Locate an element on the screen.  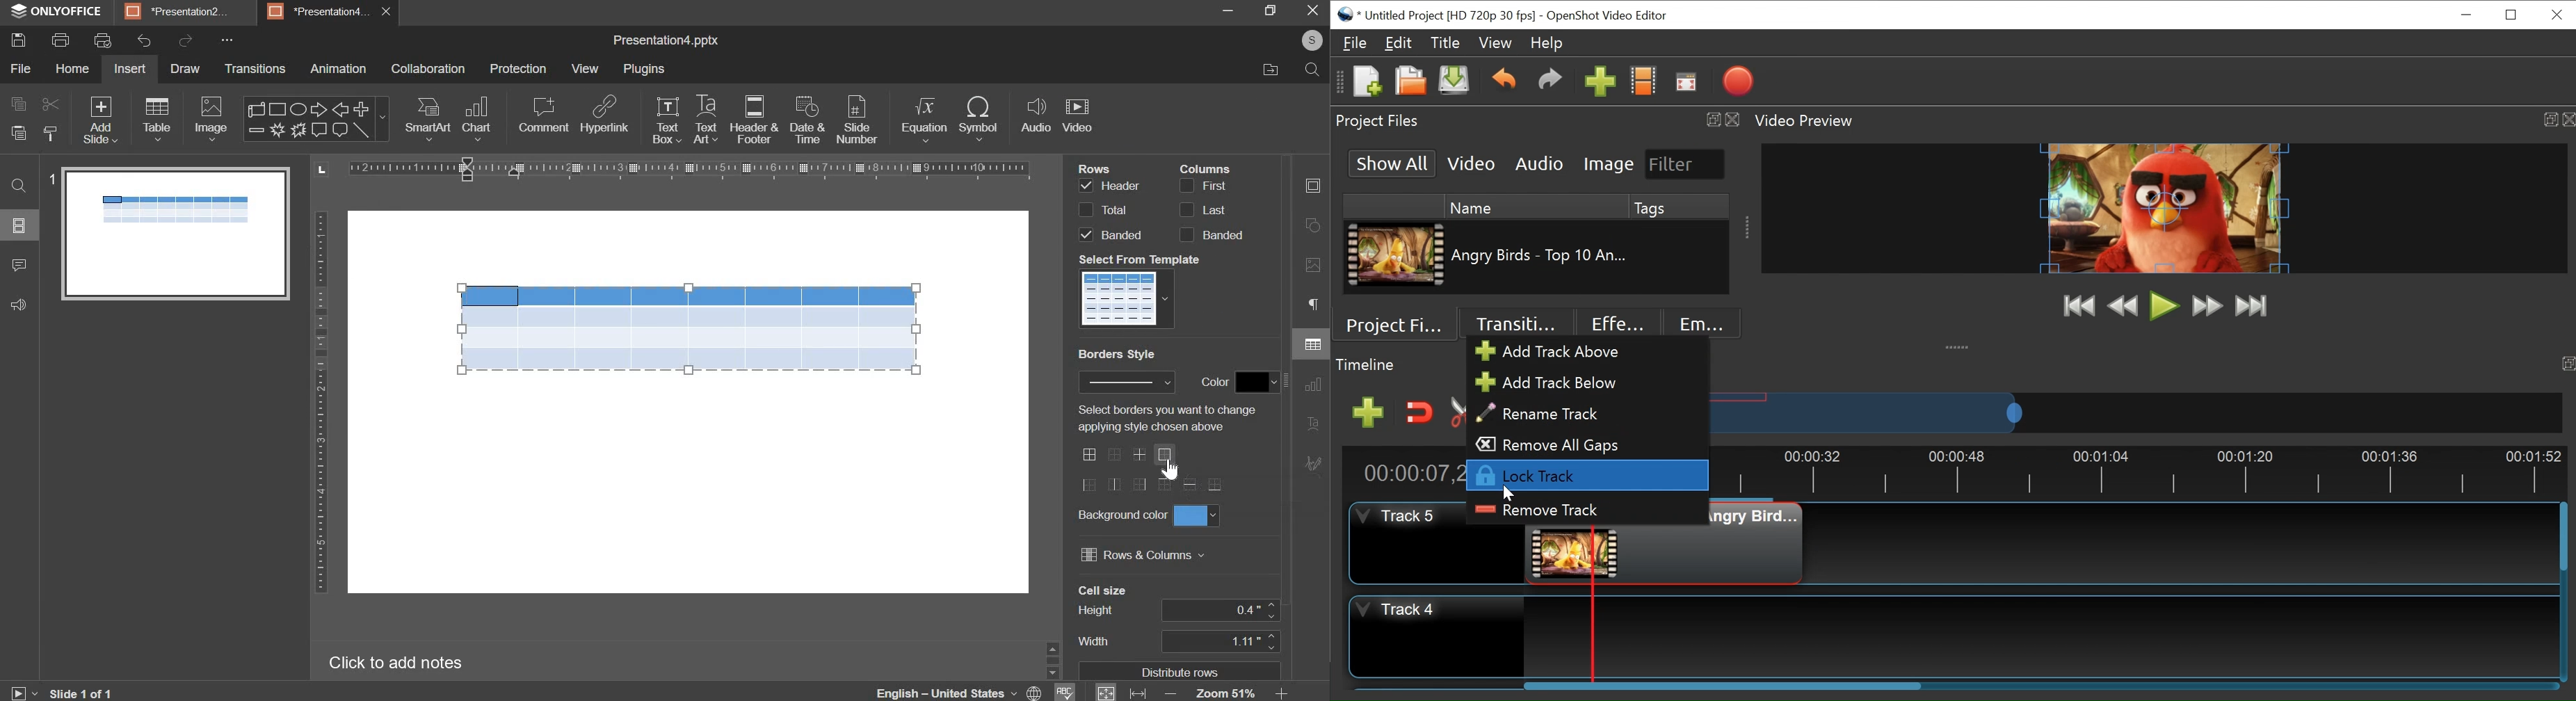
ONLYOFFICE is located at coordinates (55, 10).